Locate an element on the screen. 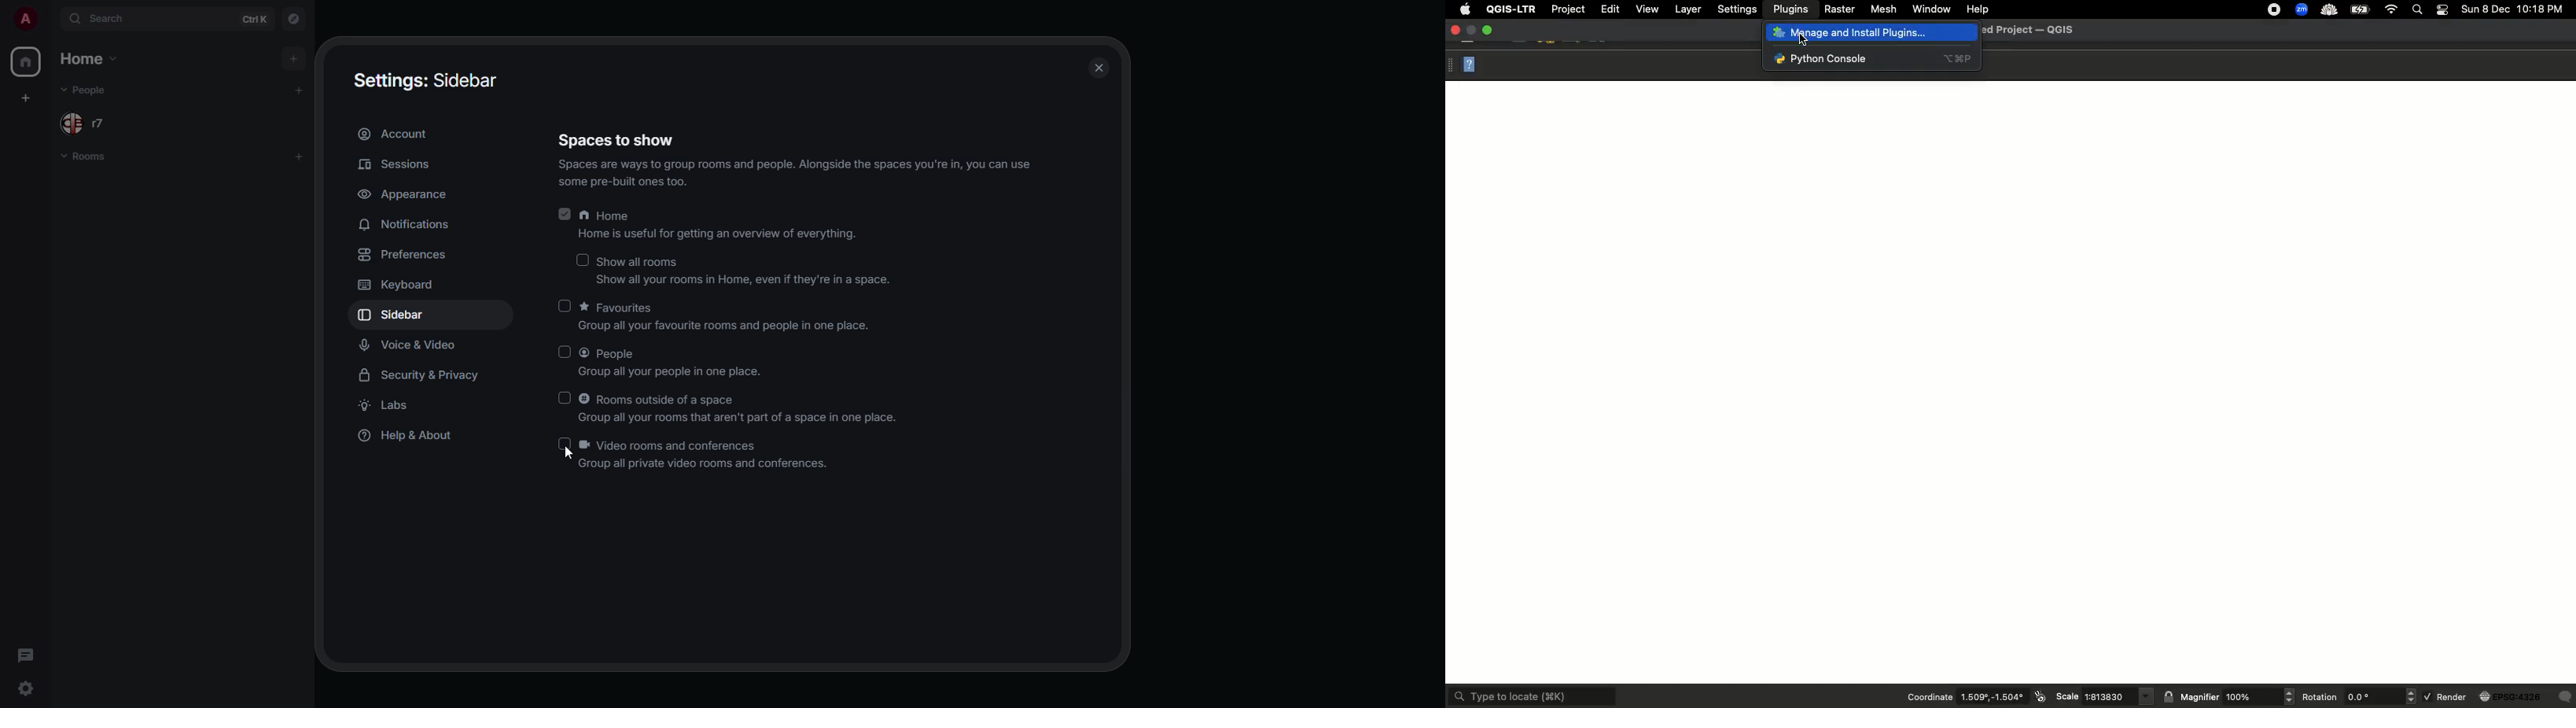 The height and width of the screenshot is (728, 2576). click to enable is located at coordinates (566, 444).